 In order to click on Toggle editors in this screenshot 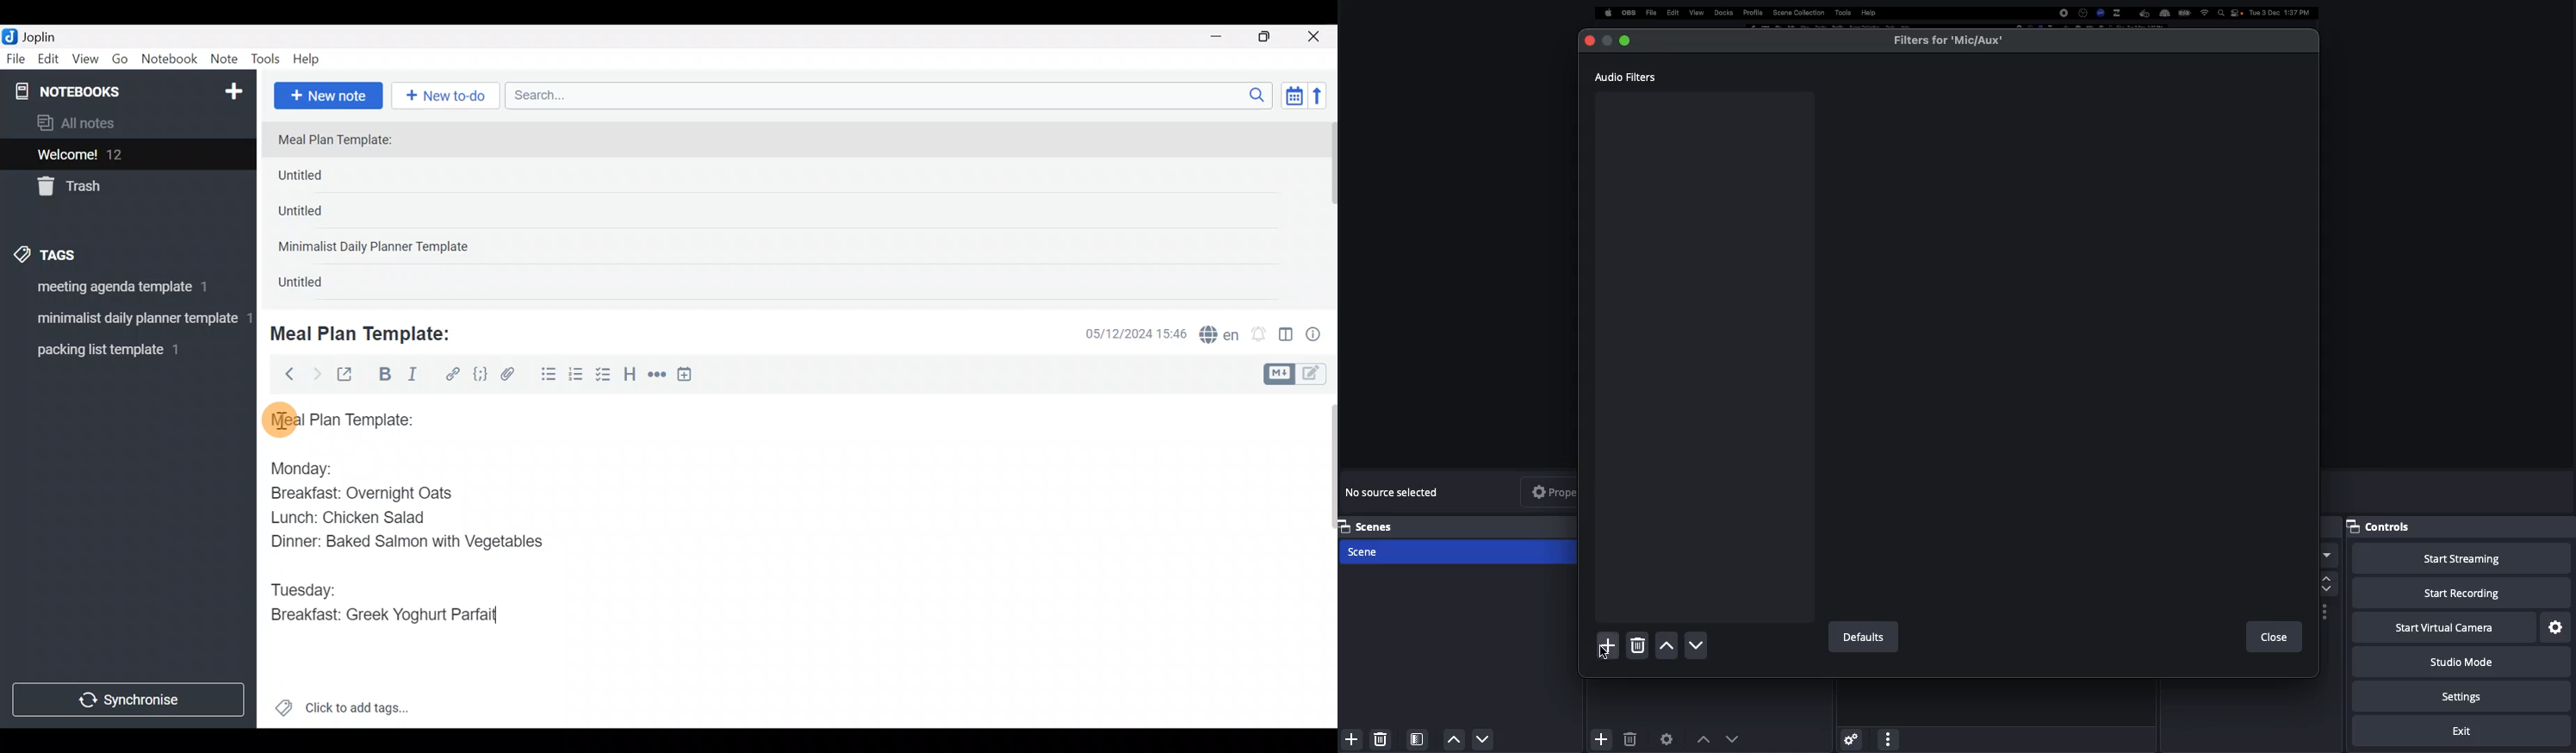, I will do `click(1299, 372)`.